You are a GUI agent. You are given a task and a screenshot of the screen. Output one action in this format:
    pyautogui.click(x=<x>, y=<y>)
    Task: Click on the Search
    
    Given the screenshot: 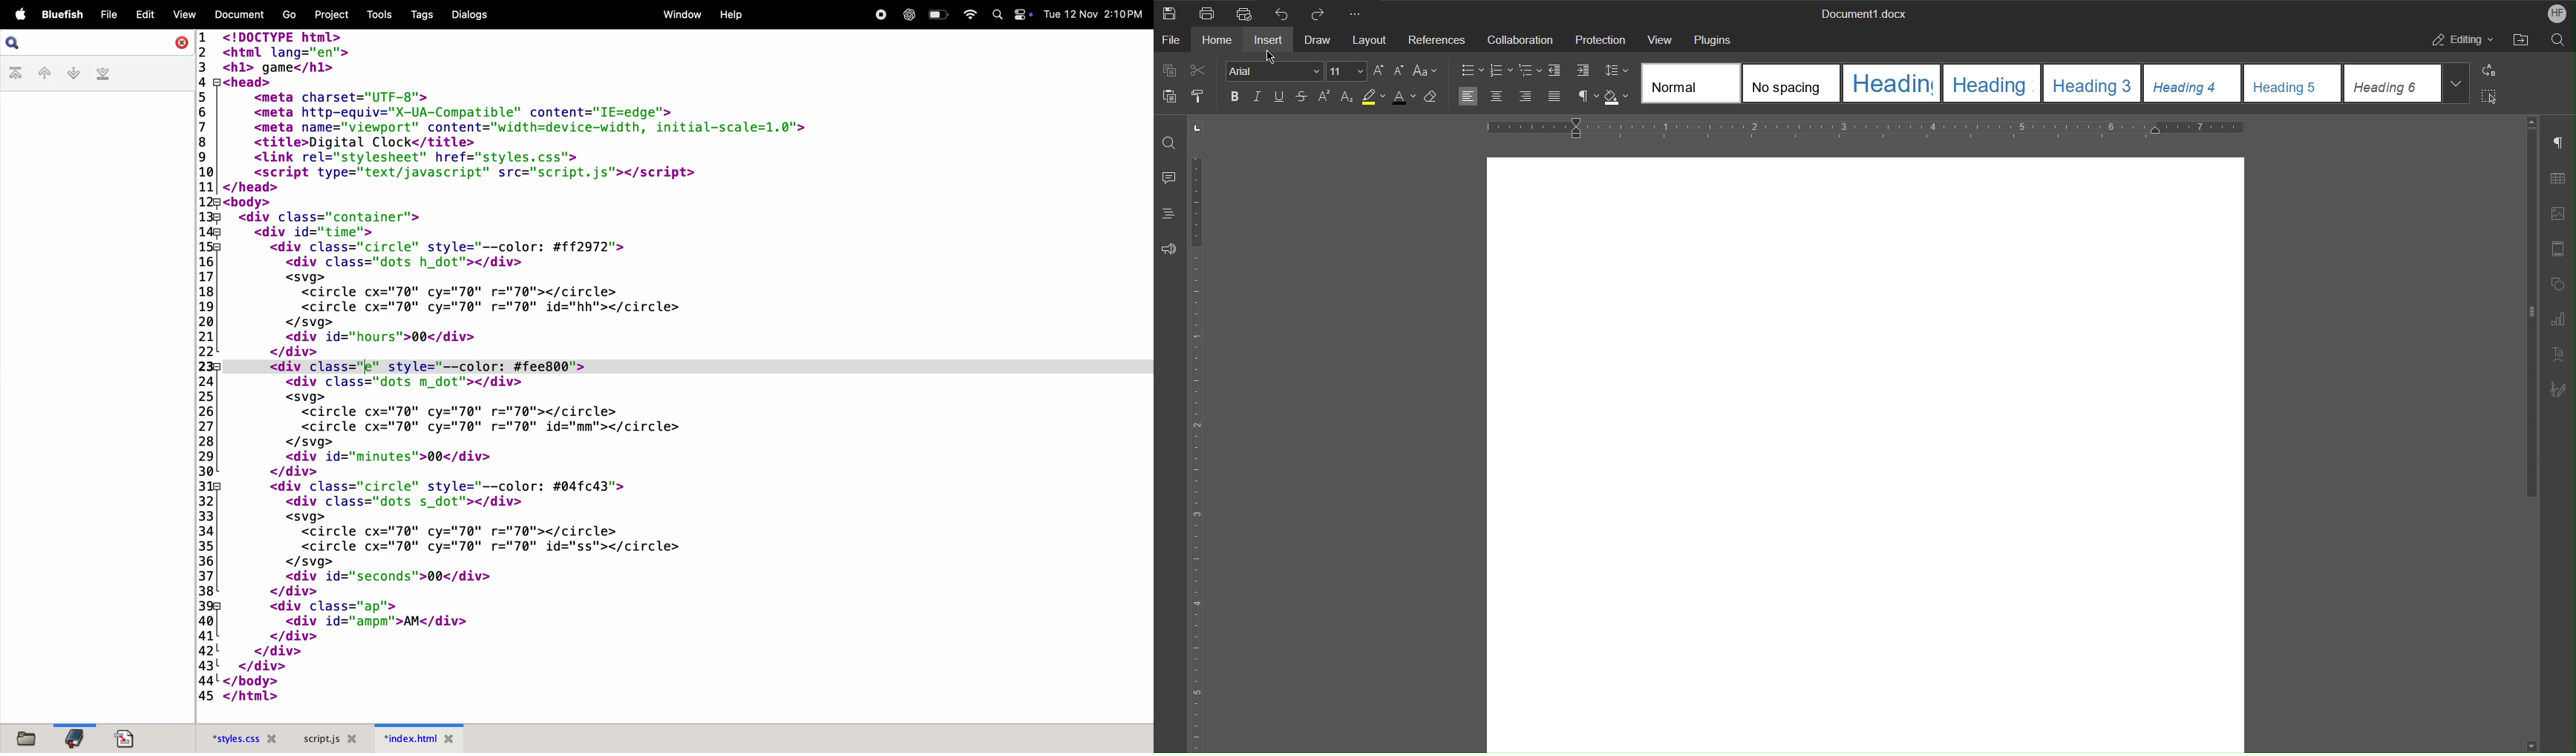 What is the action you would take?
    pyautogui.click(x=2561, y=41)
    